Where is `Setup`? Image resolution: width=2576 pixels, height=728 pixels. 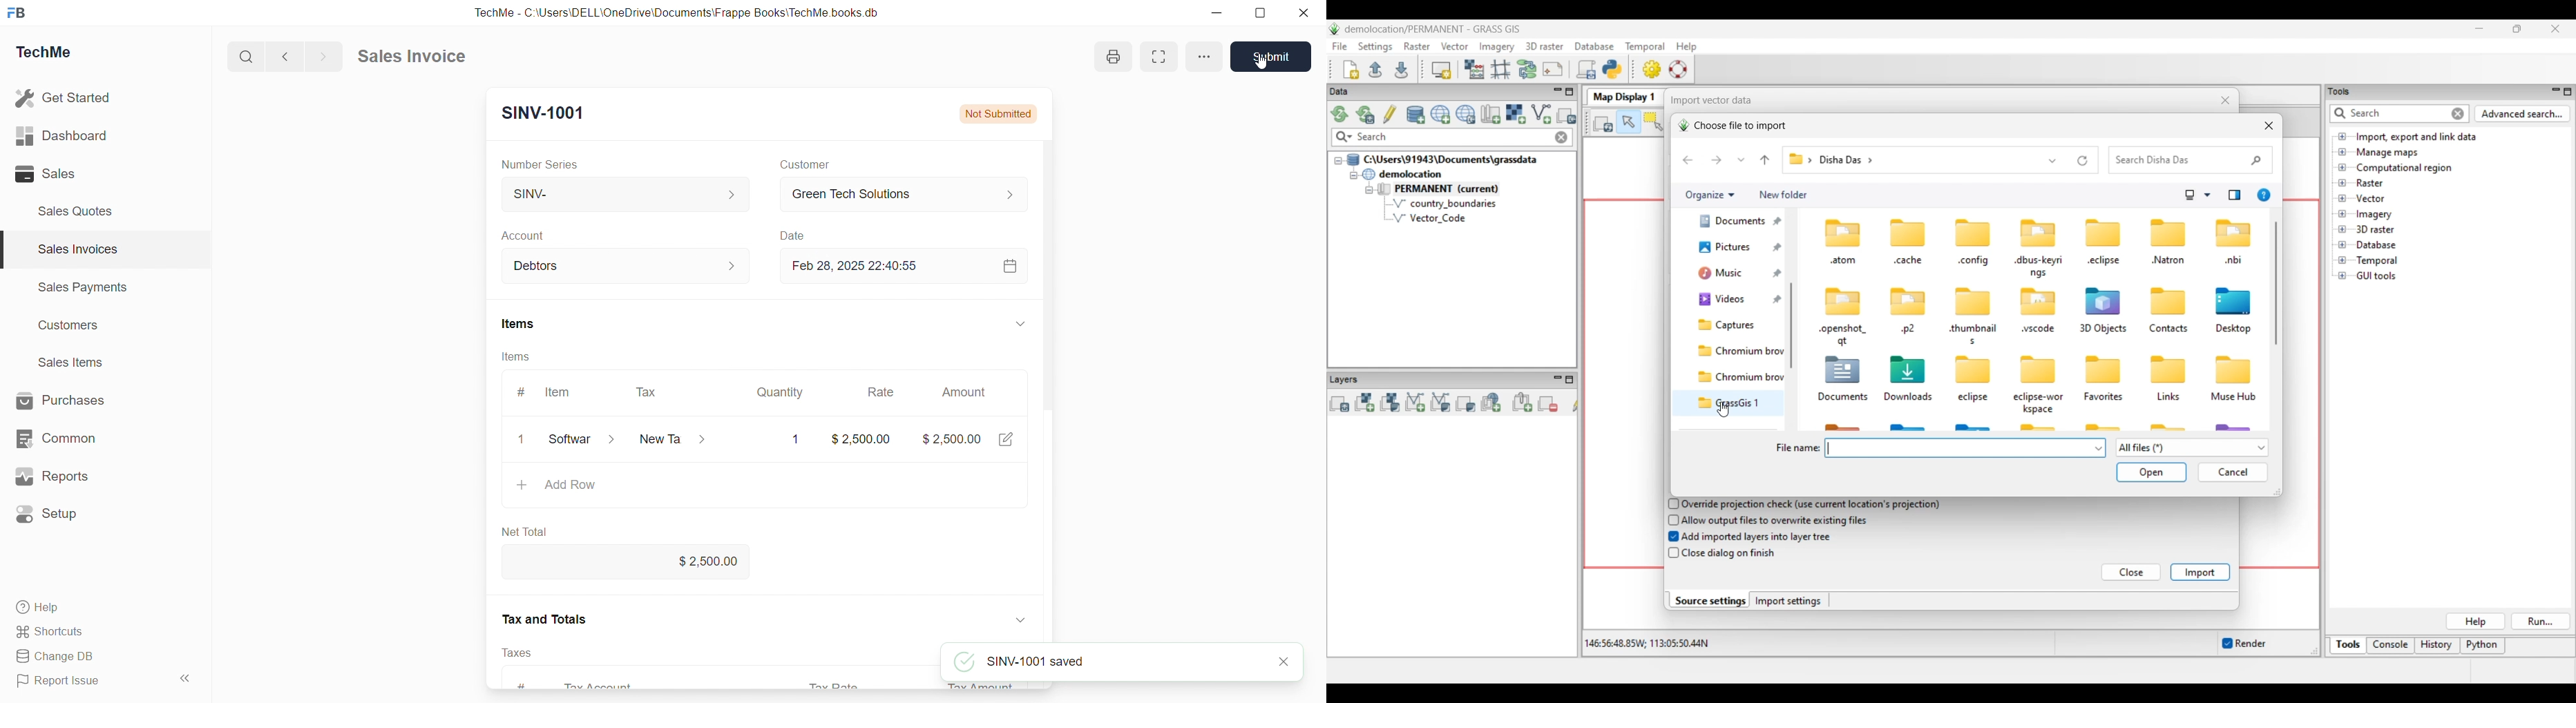
Setup is located at coordinates (48, 514).